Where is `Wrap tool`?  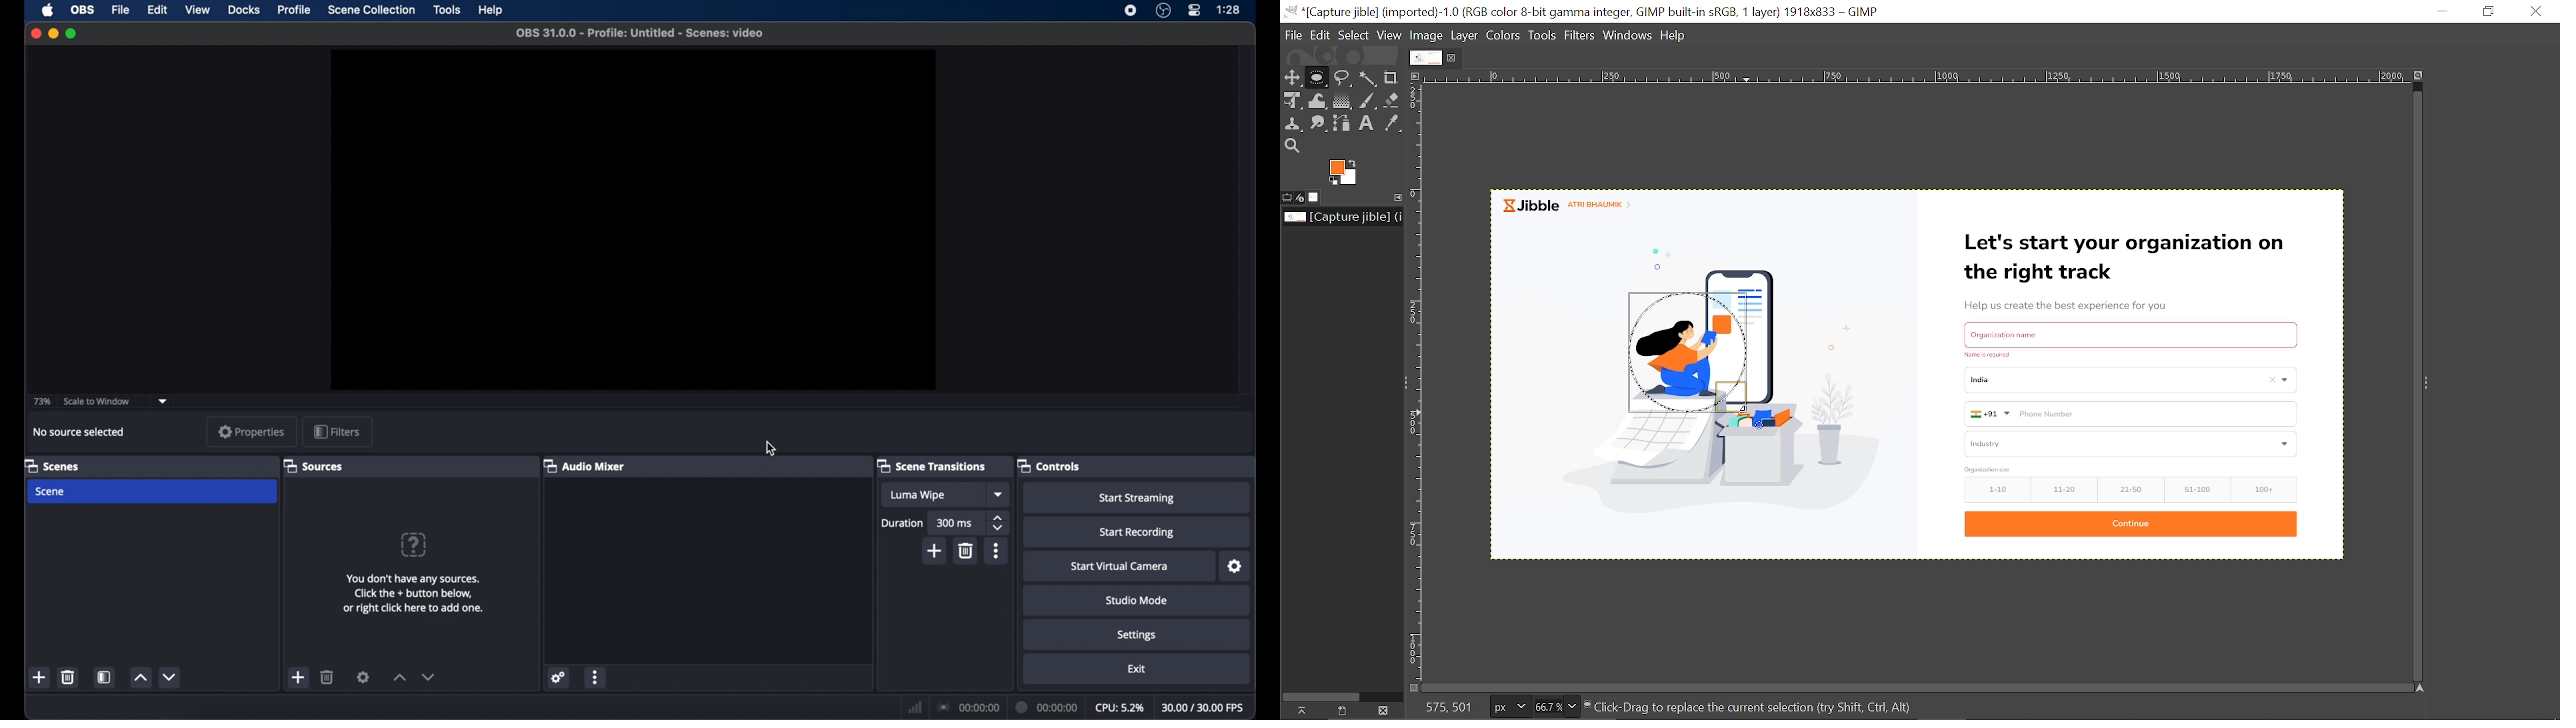
Wrap tool is located at coordinates (1318, 100).